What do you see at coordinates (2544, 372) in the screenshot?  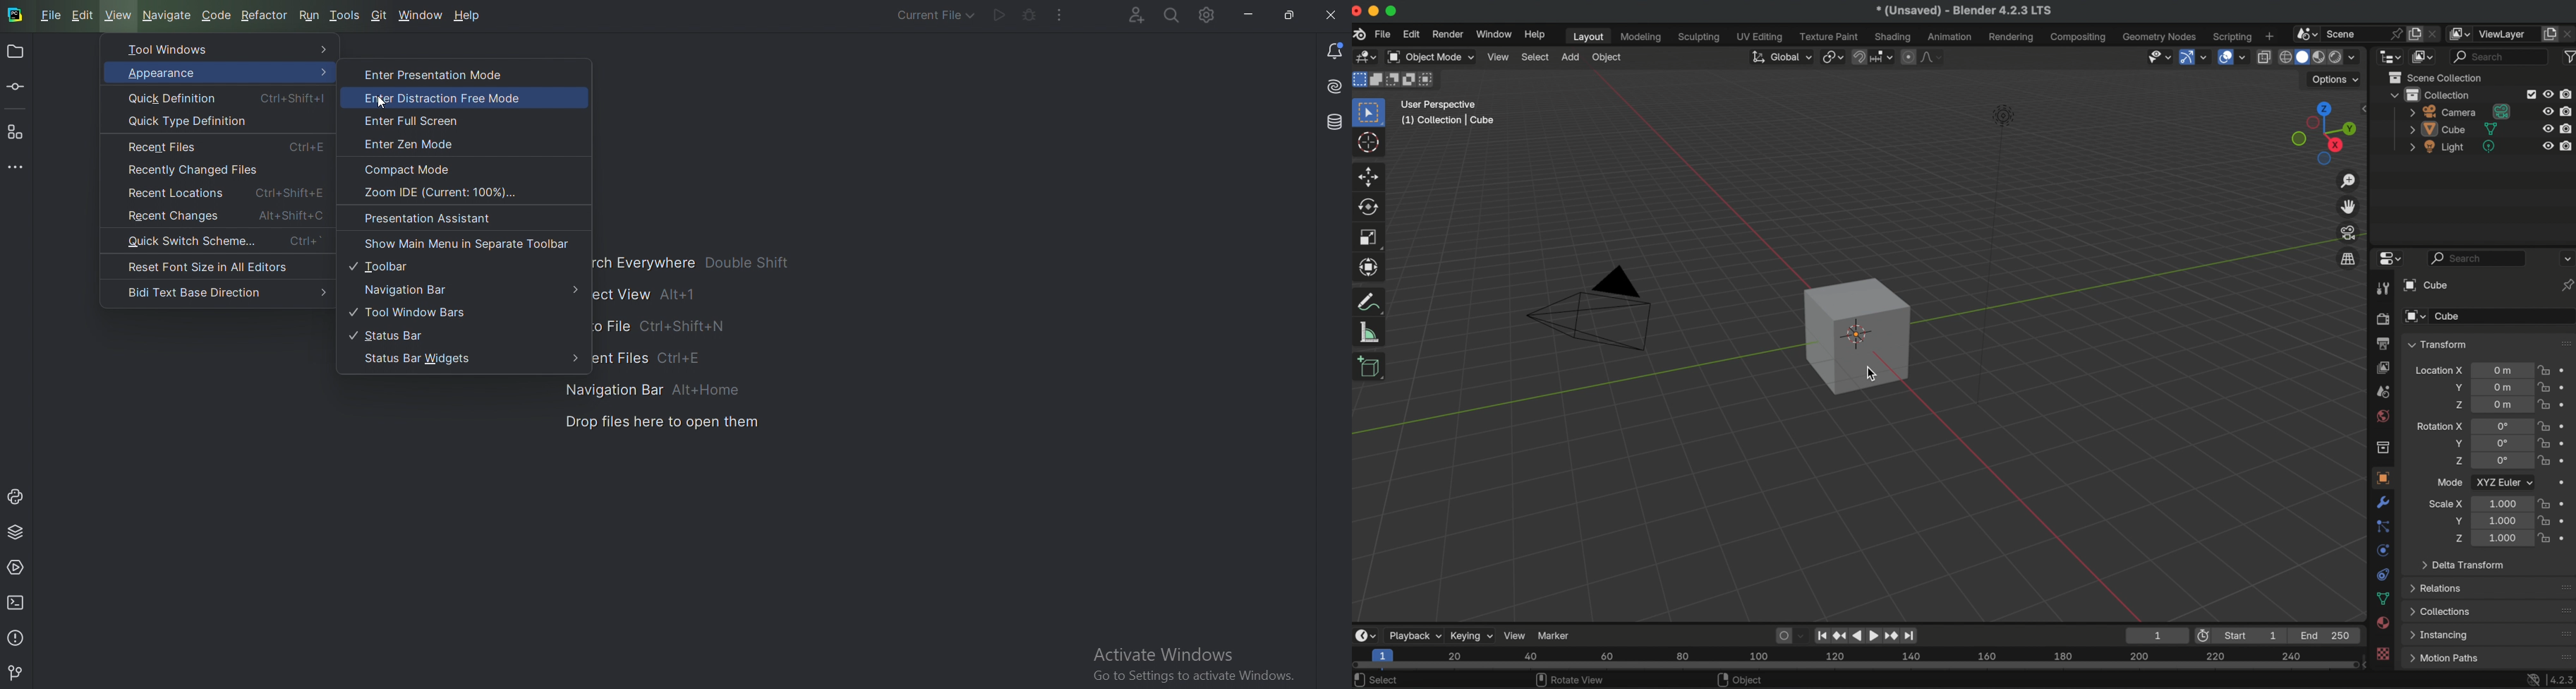 I see `lock location` at bounding box center [2544, 372].